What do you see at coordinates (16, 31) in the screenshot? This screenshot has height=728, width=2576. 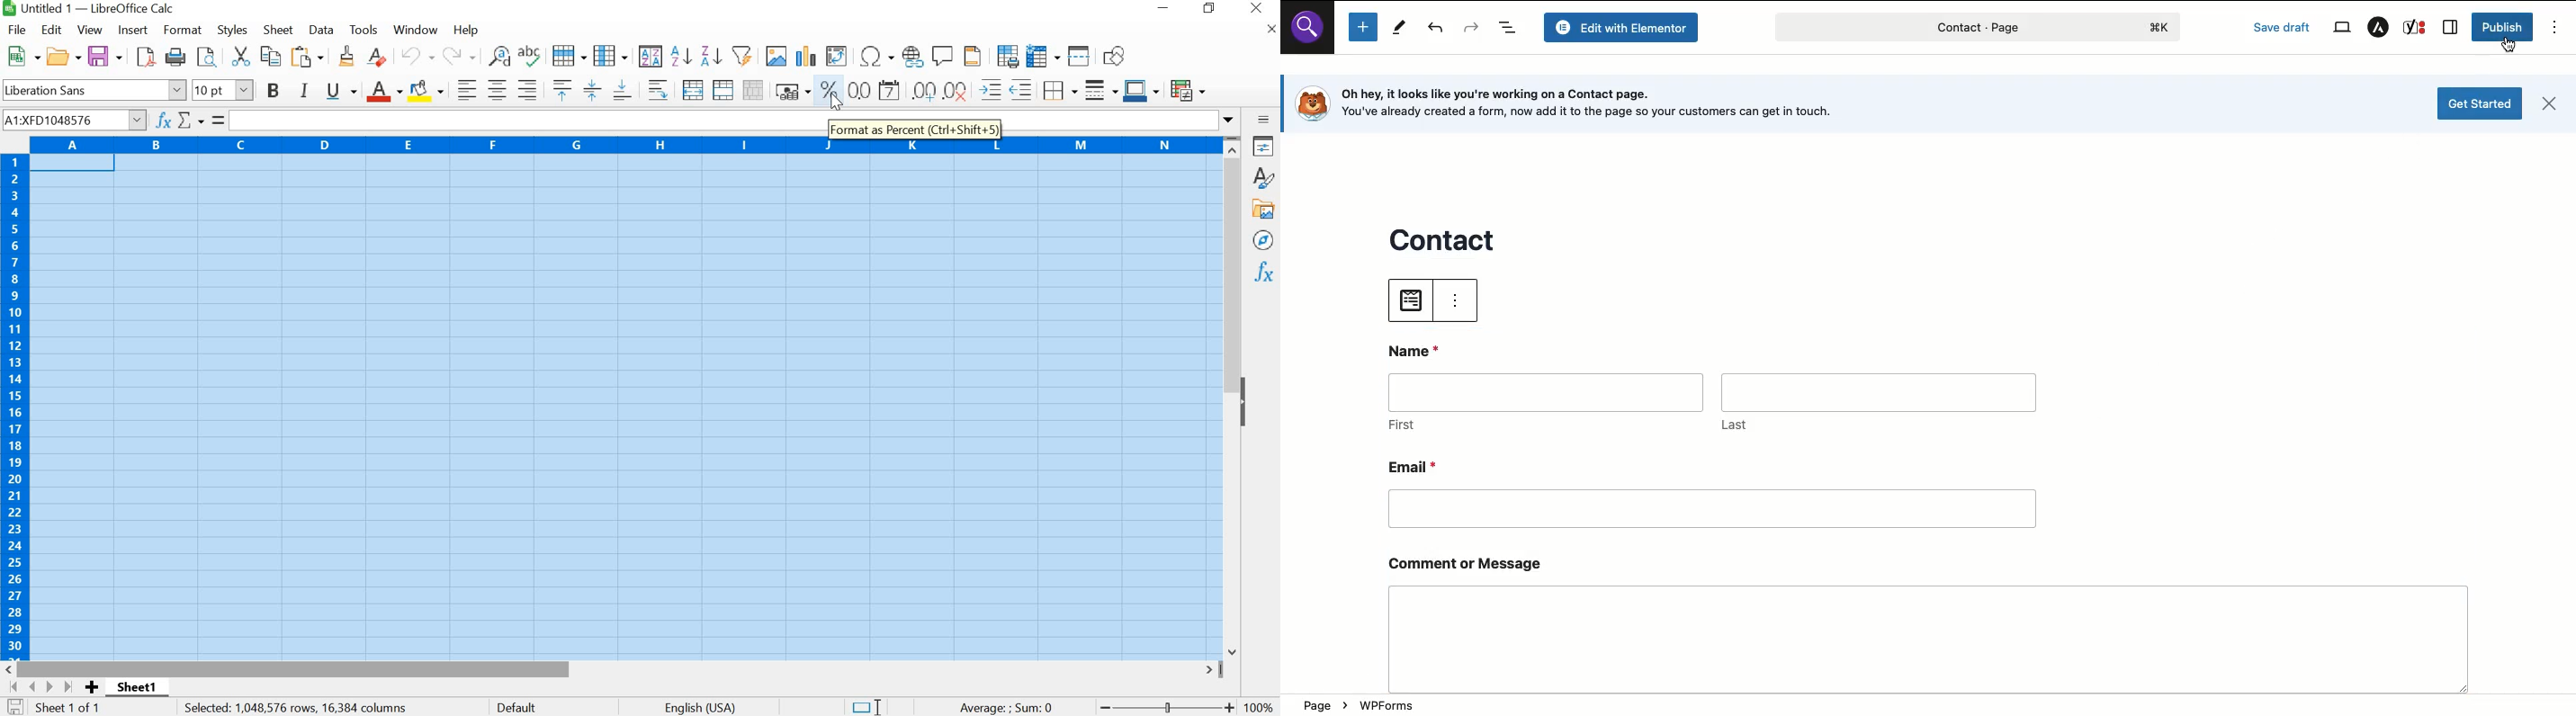 I see `FILE` at bounding box center [16, 31].